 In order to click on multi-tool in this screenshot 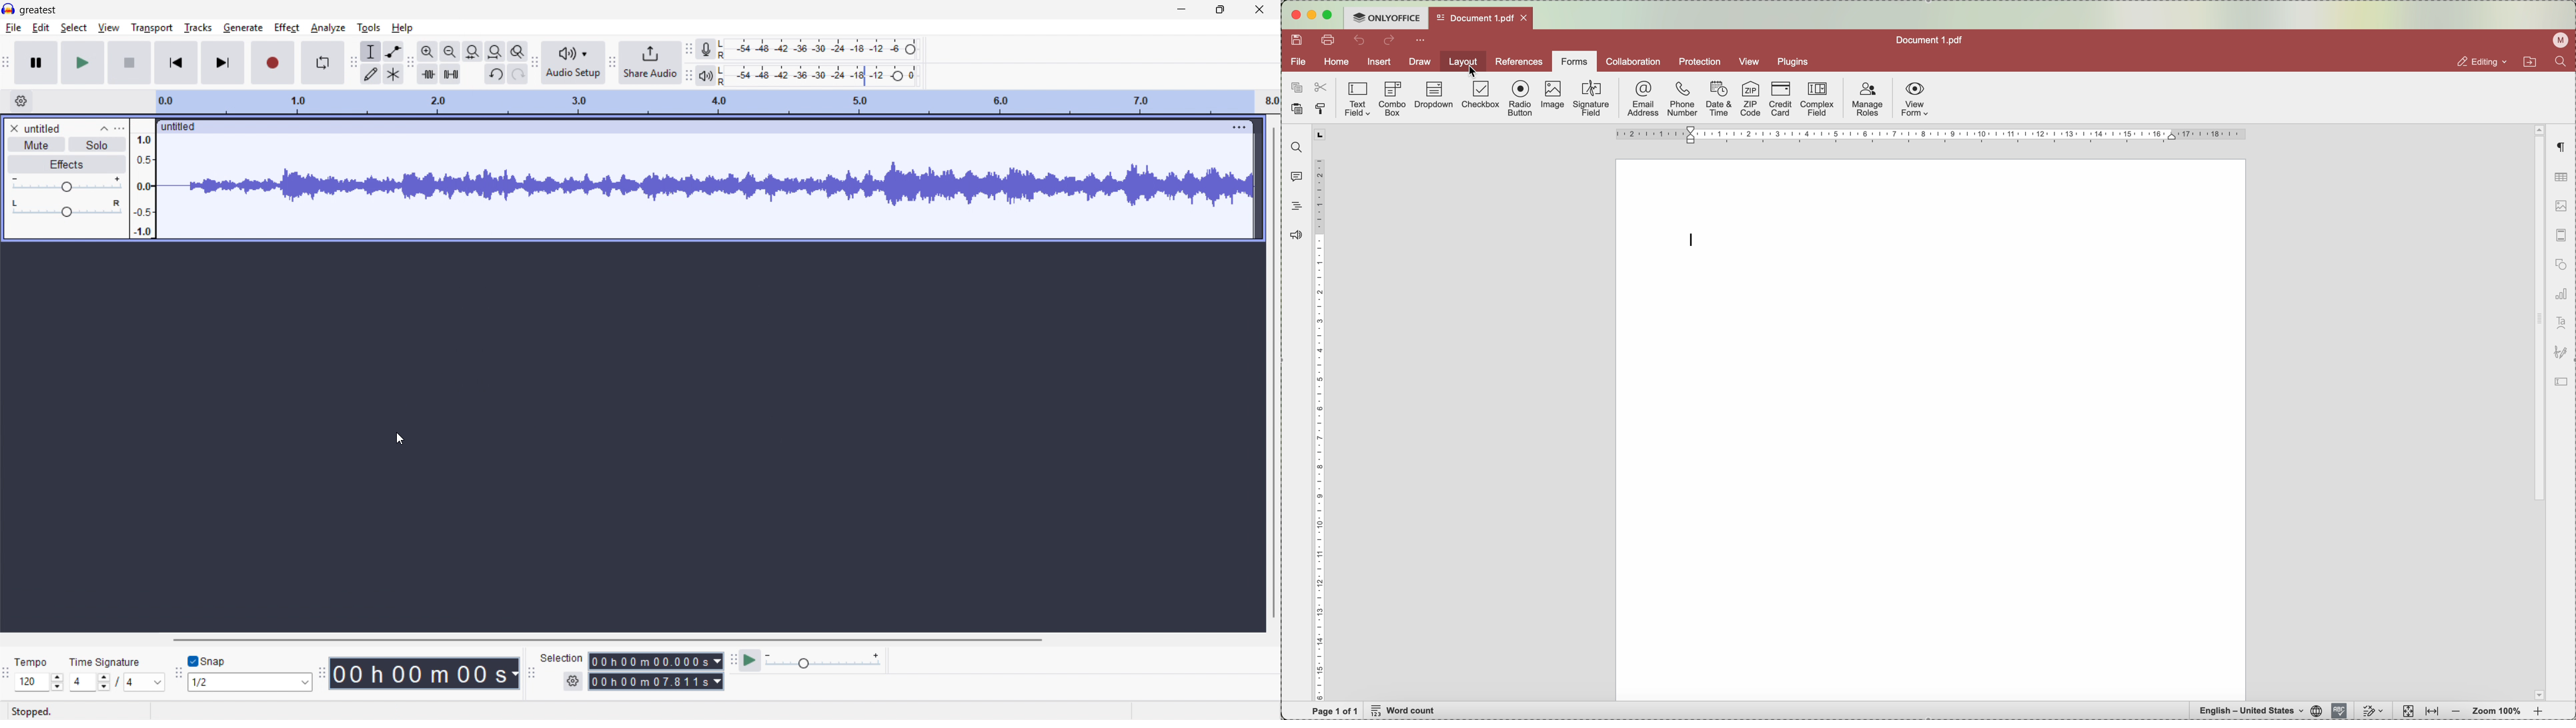, I will do `click(392, 75)`.